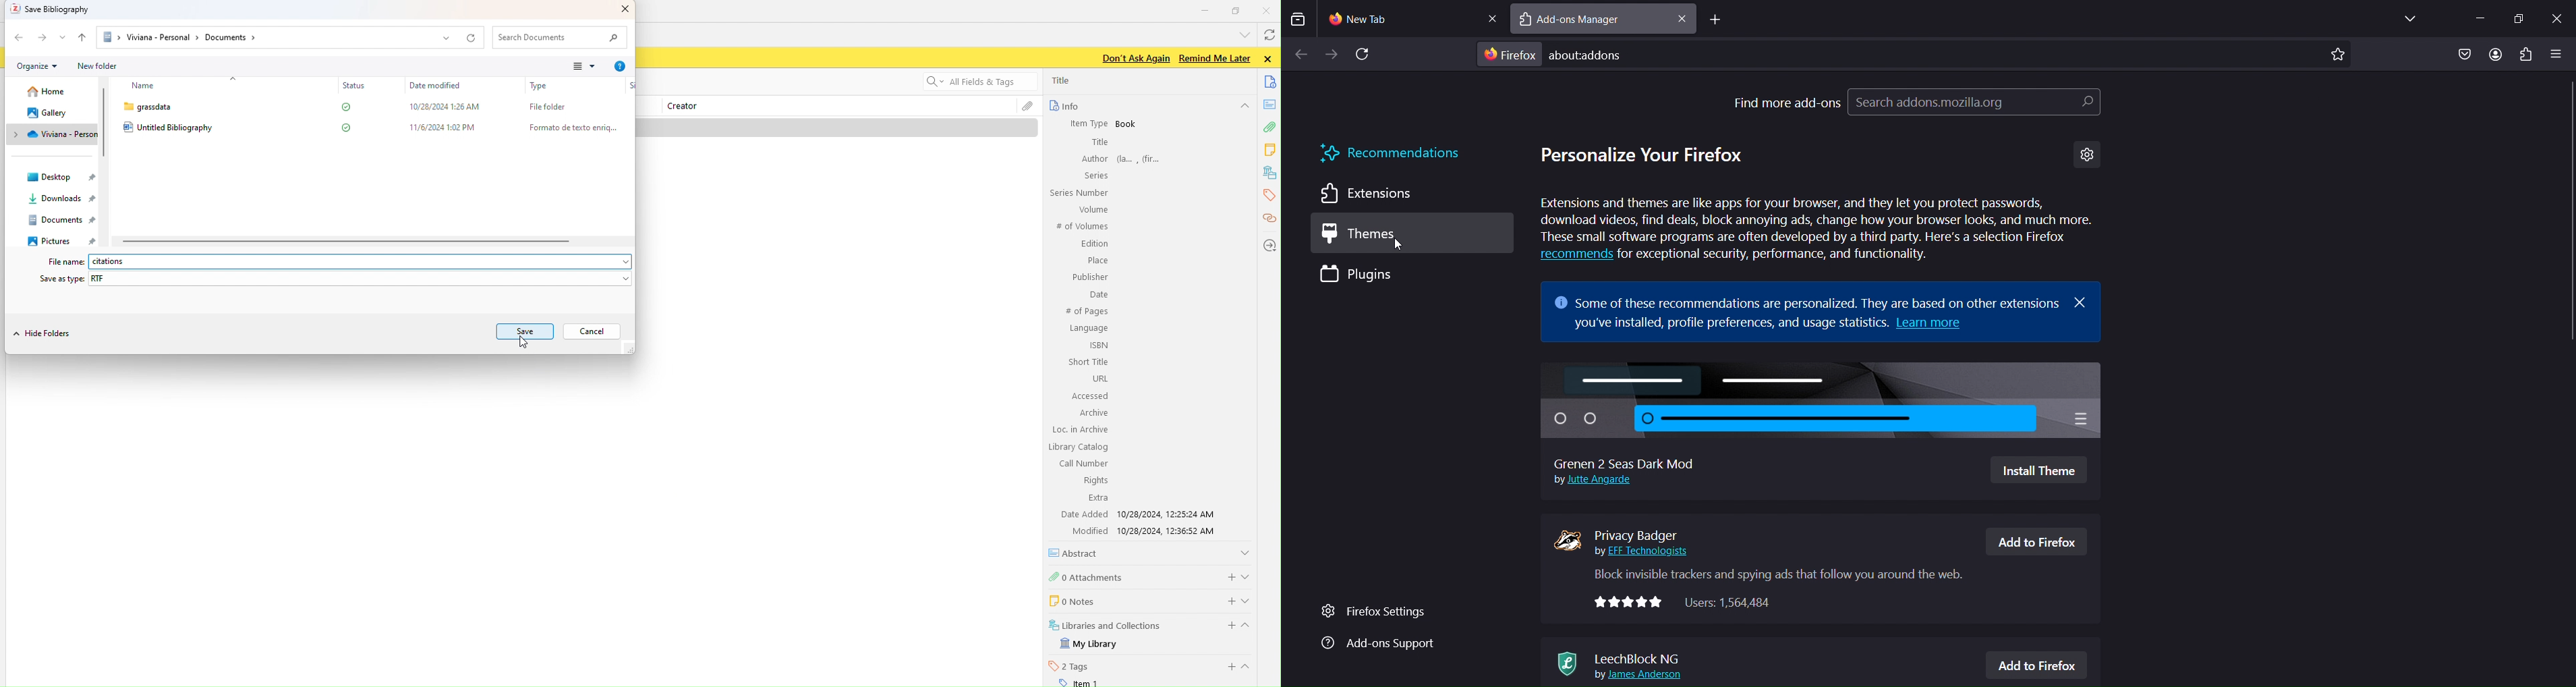 This screenshot has width=2576, height=700. Describe the element at coordinates (62, 262) in the screenshot. I see `File Name` at that location.